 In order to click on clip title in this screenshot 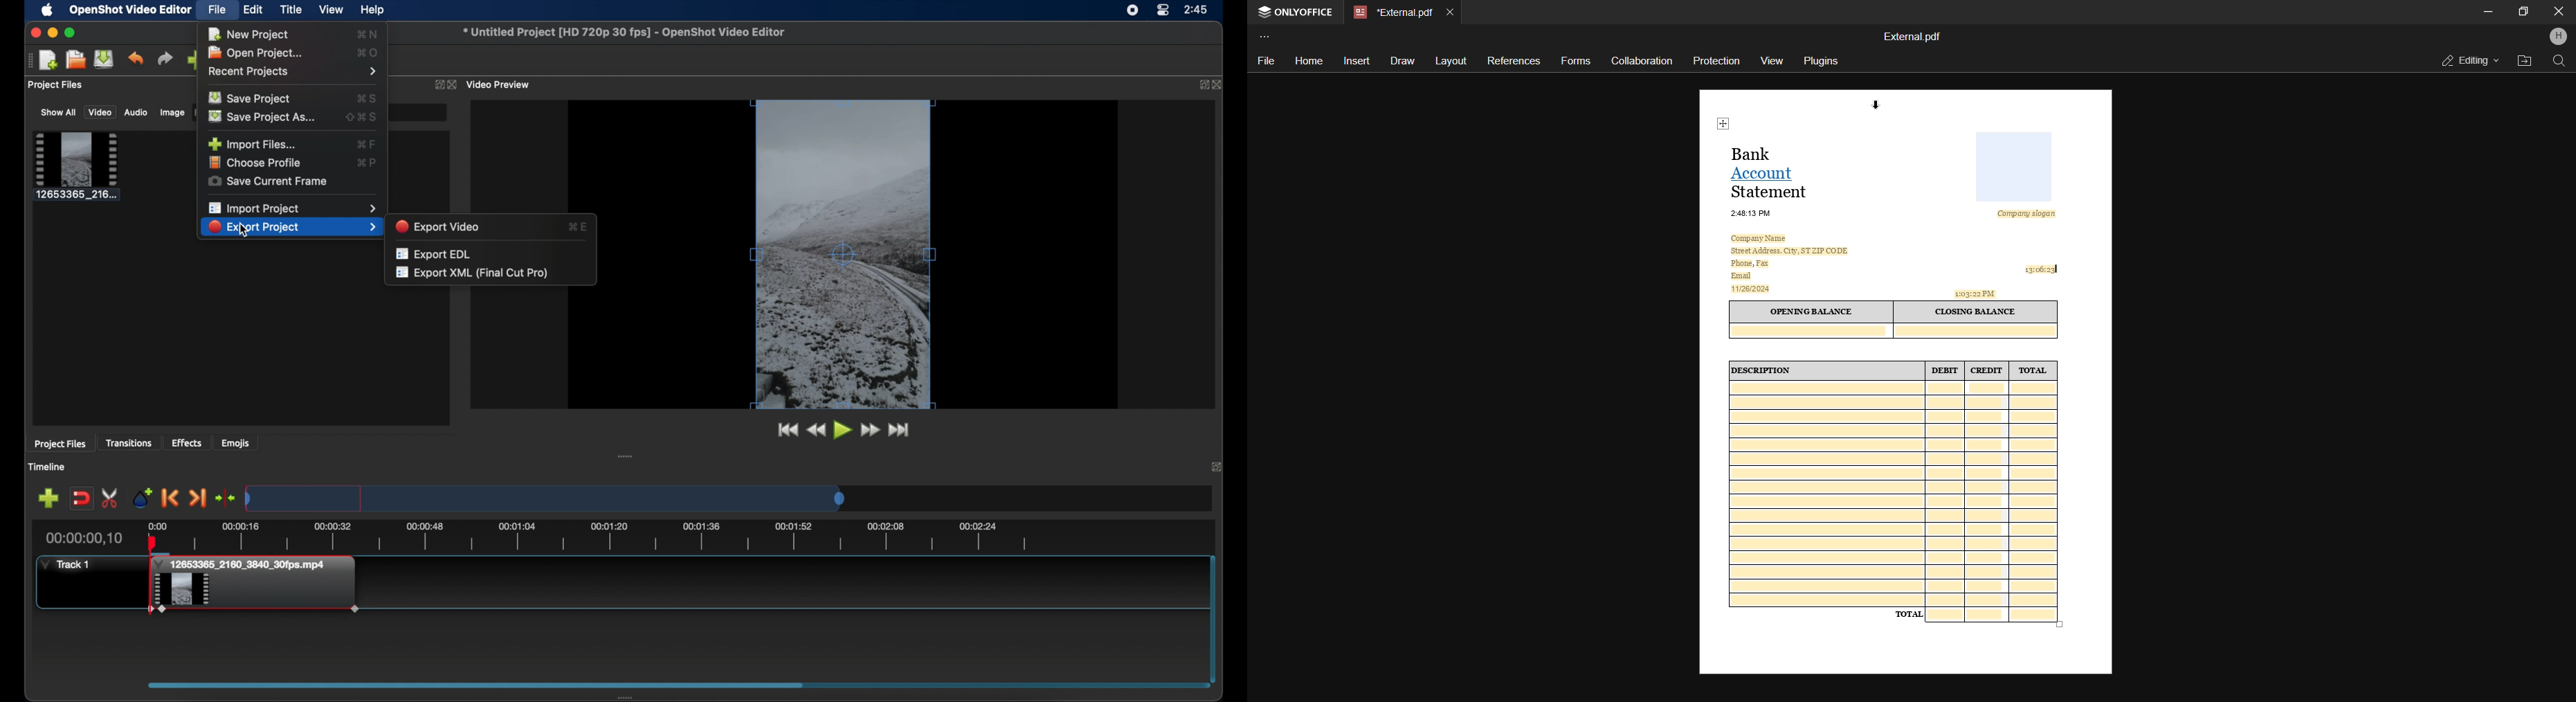, I will do `click(244, 564)`.